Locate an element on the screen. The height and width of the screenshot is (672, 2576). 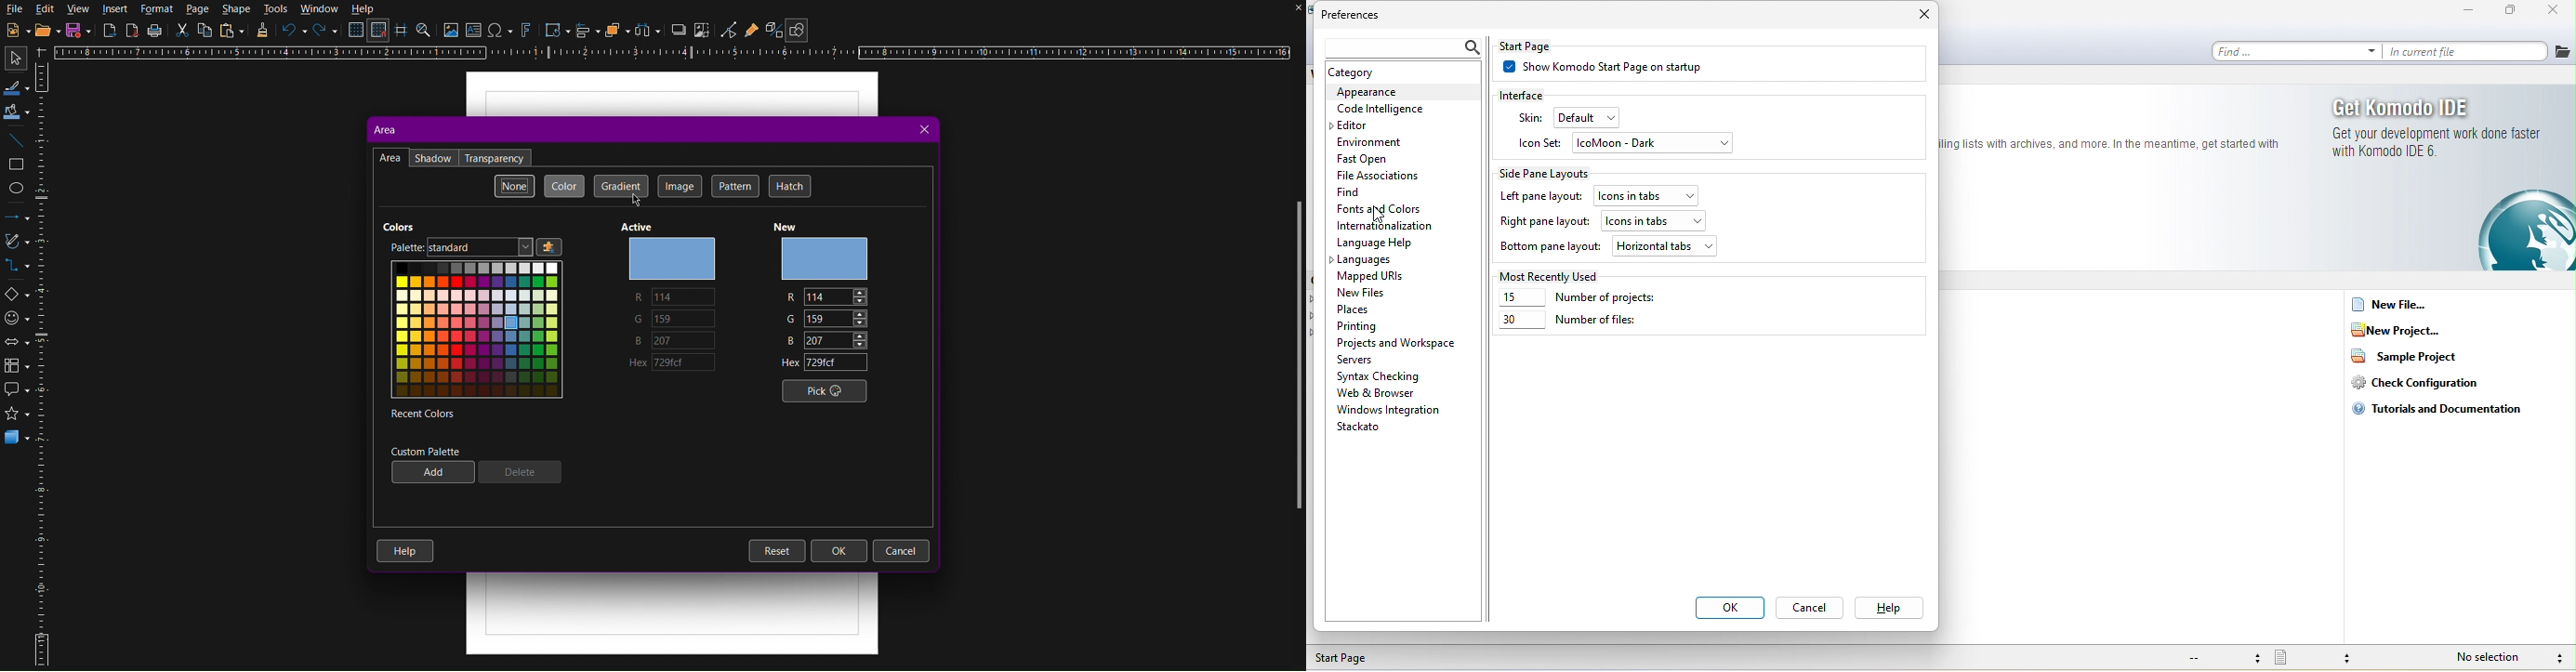
Callout Shapes is located at coordinates (16, 393).